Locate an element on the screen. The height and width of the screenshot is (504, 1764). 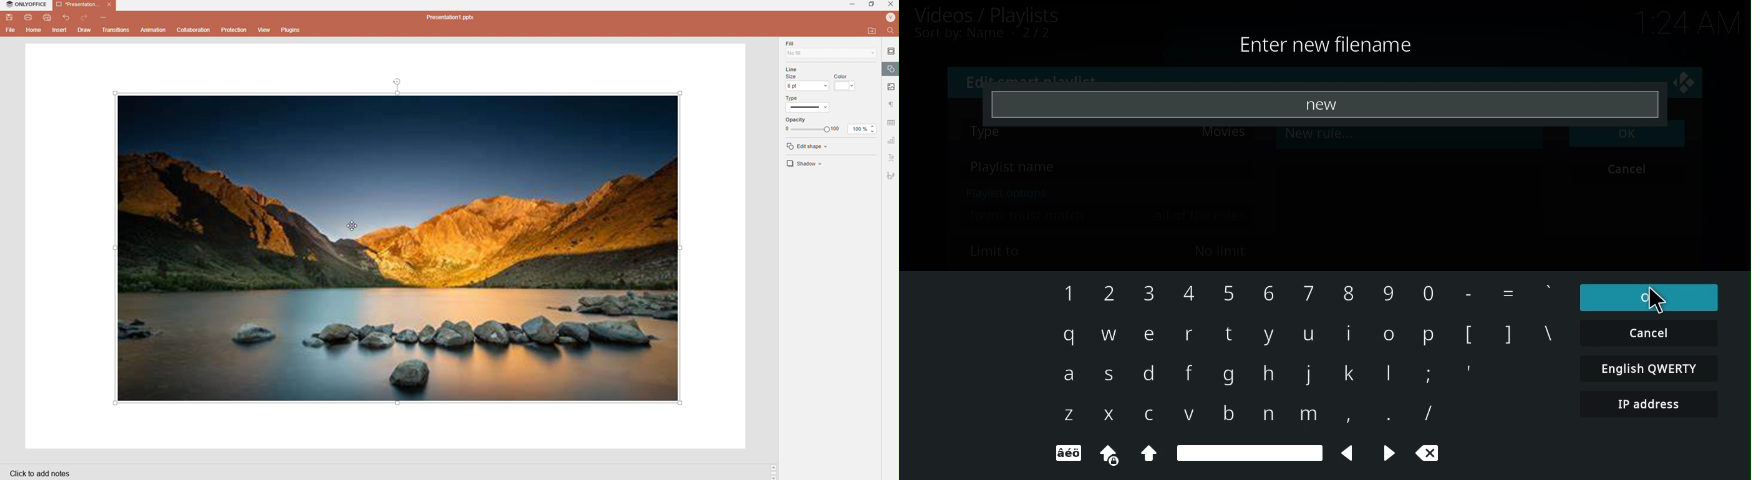
Insert is located at coordinates (60, 30).